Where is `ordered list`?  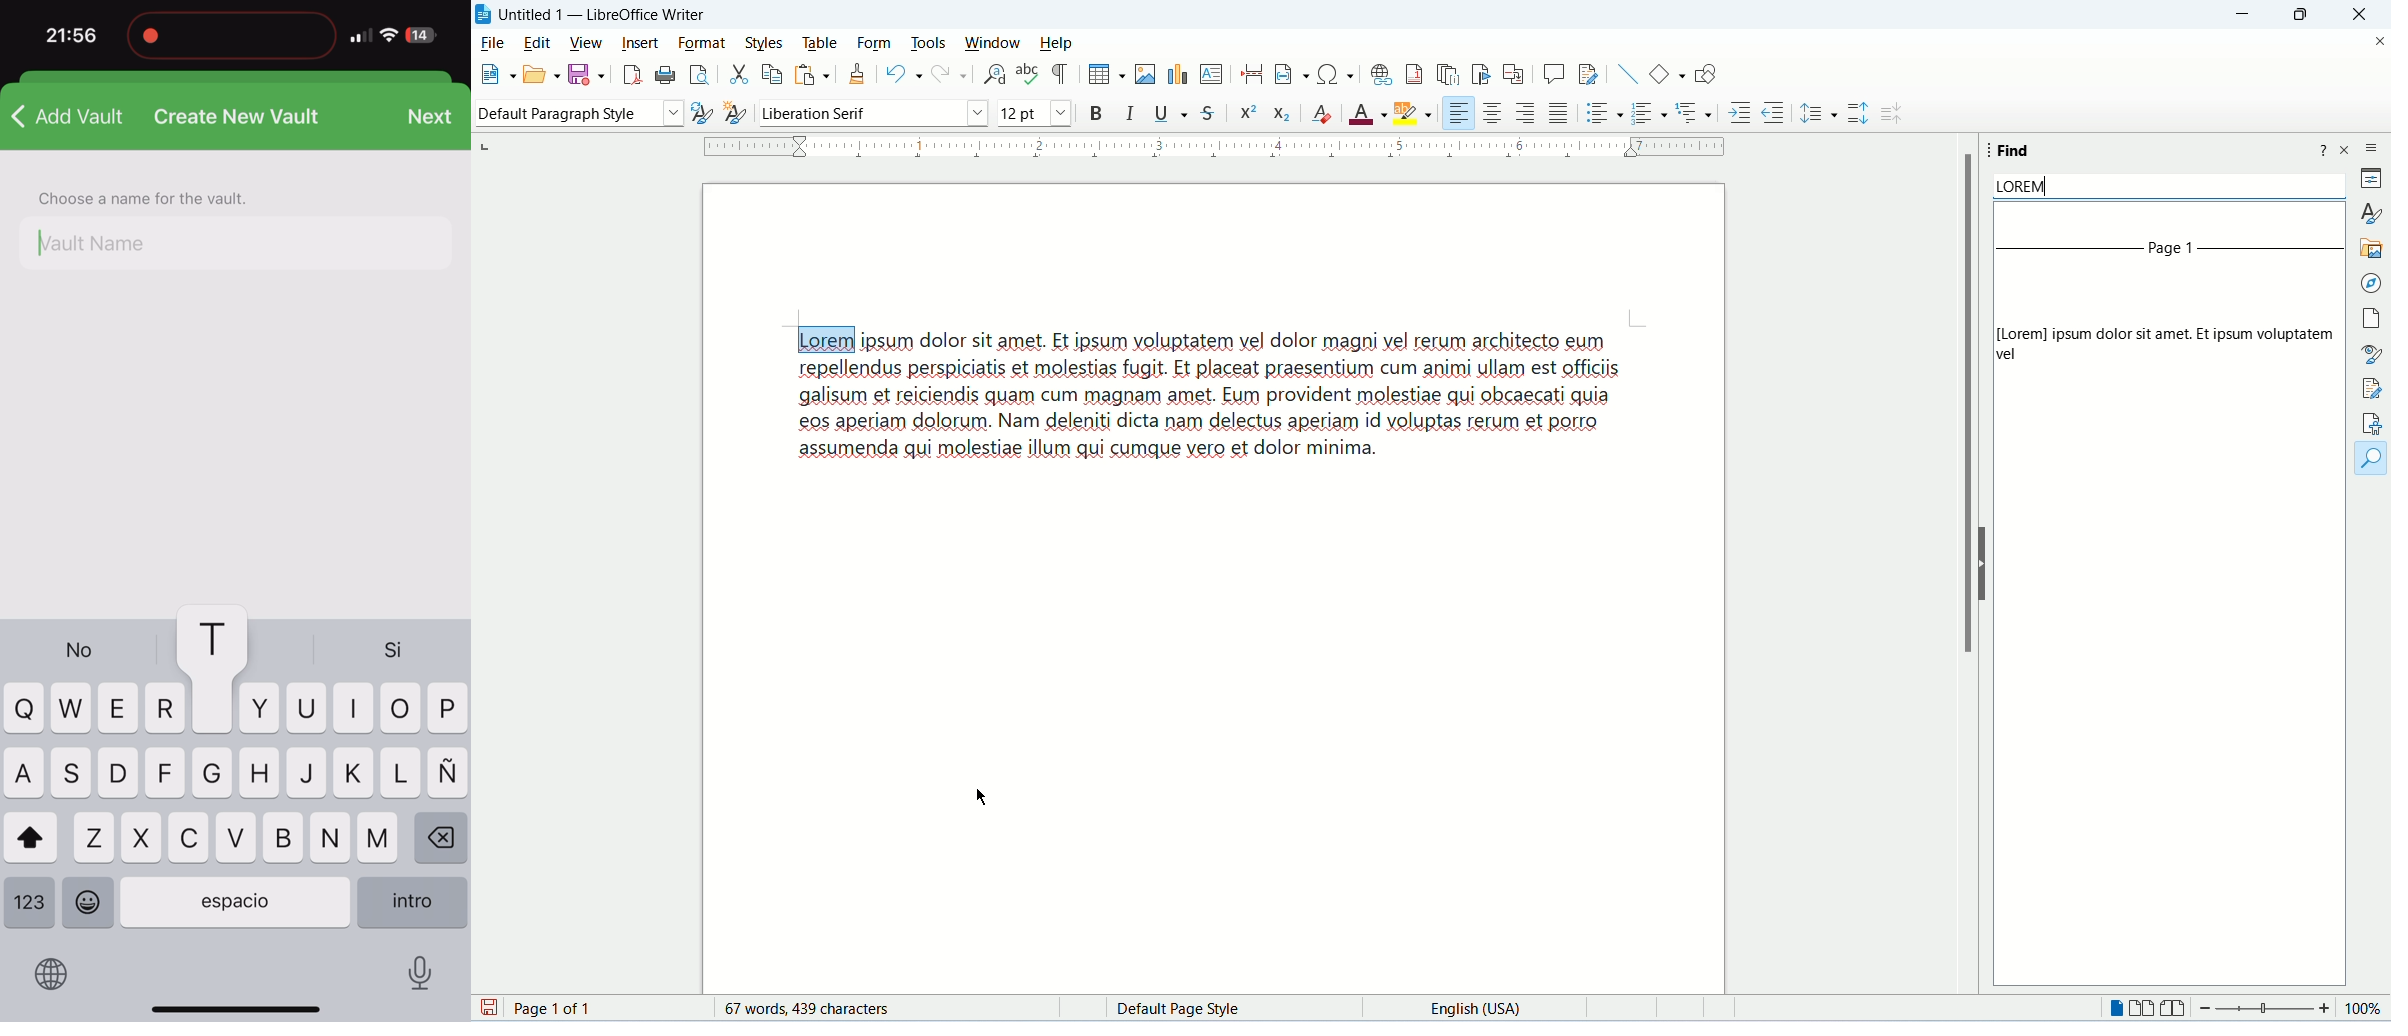
ordered list is located at coordinates (1651, 114).